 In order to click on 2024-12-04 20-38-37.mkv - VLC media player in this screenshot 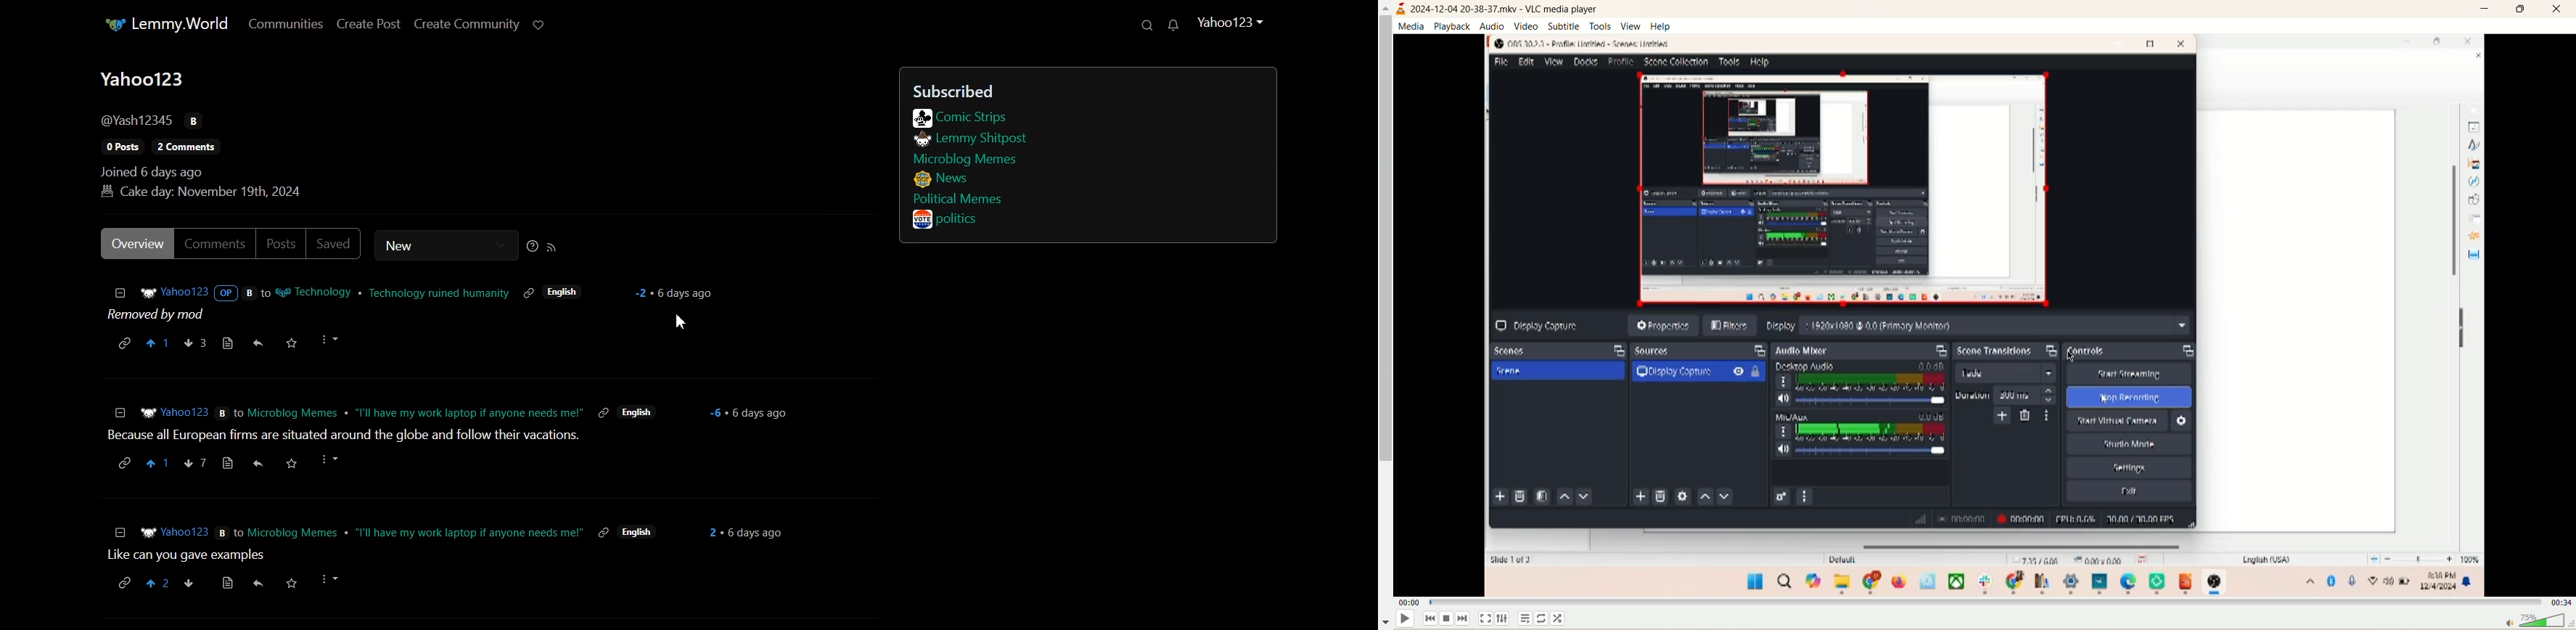, I will do `click(1505, 9)`.